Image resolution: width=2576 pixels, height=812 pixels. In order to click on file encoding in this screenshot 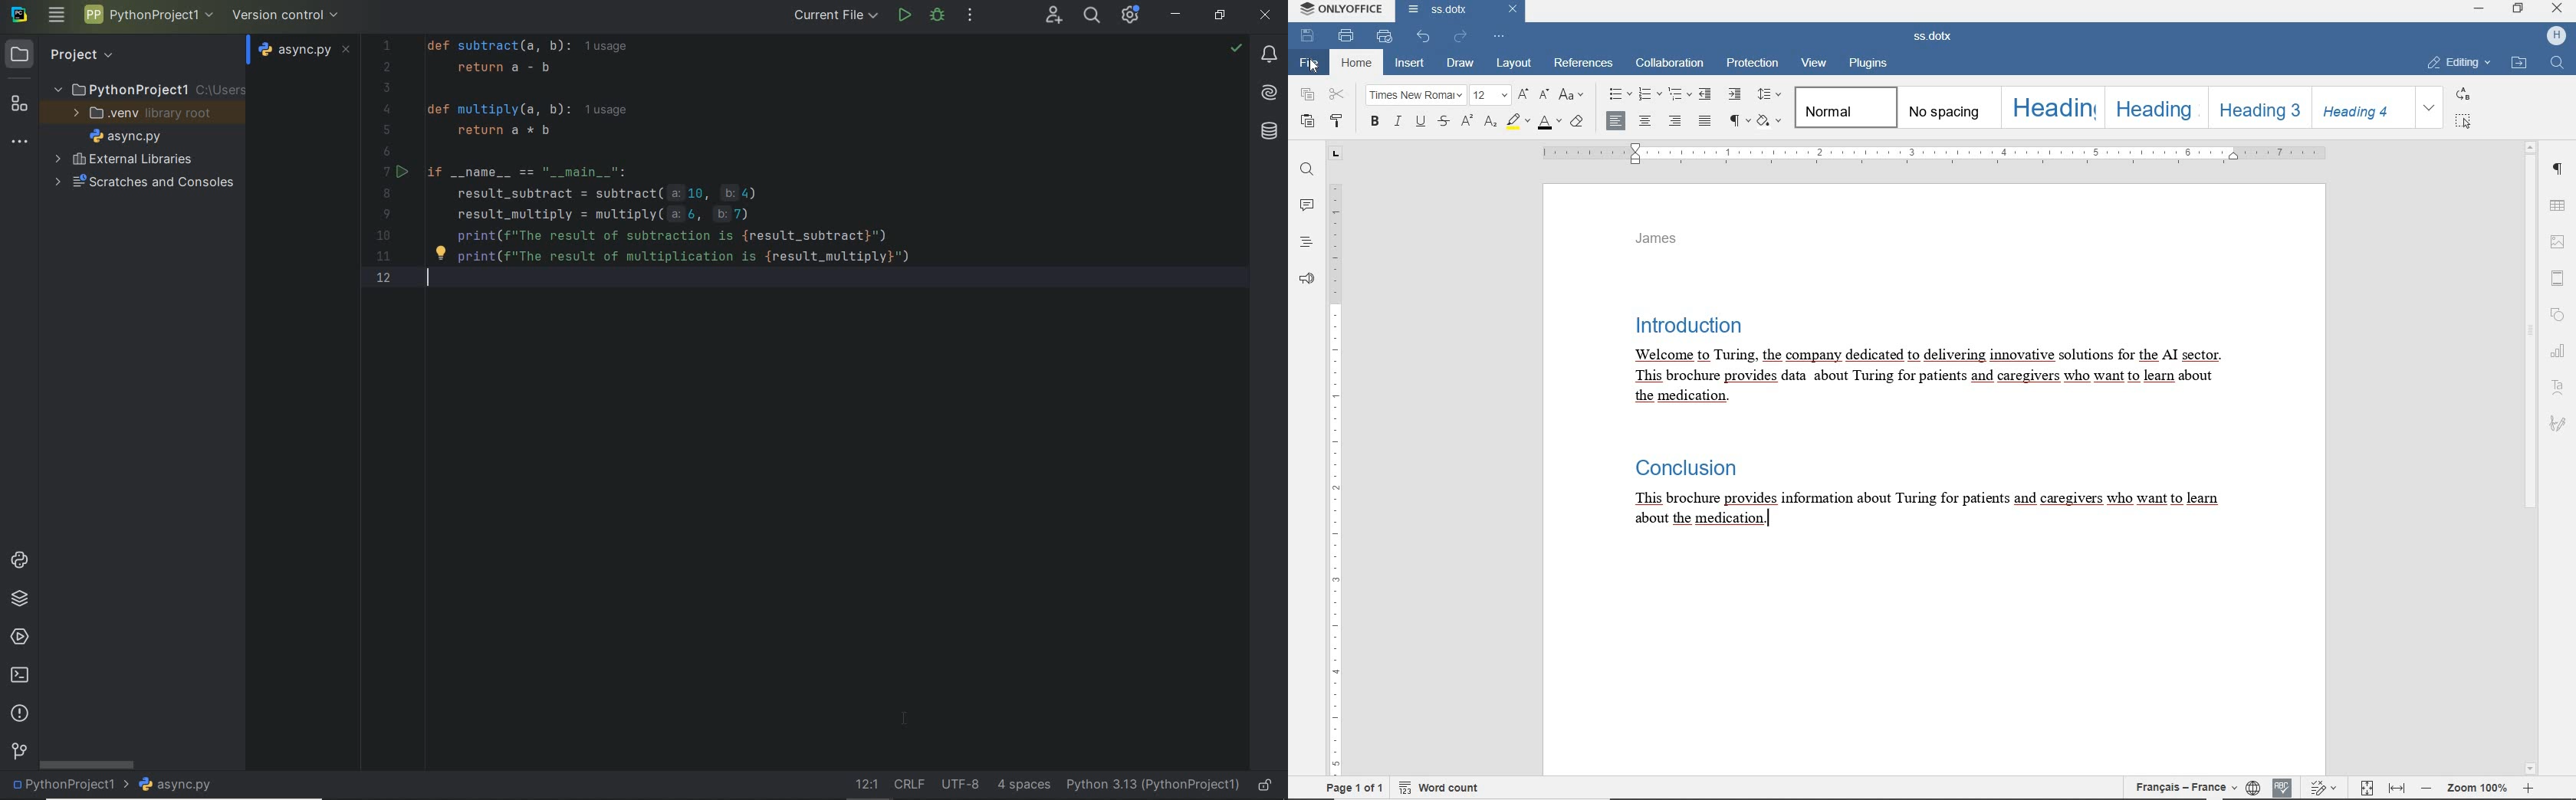, I will do `click(955, 783)`.